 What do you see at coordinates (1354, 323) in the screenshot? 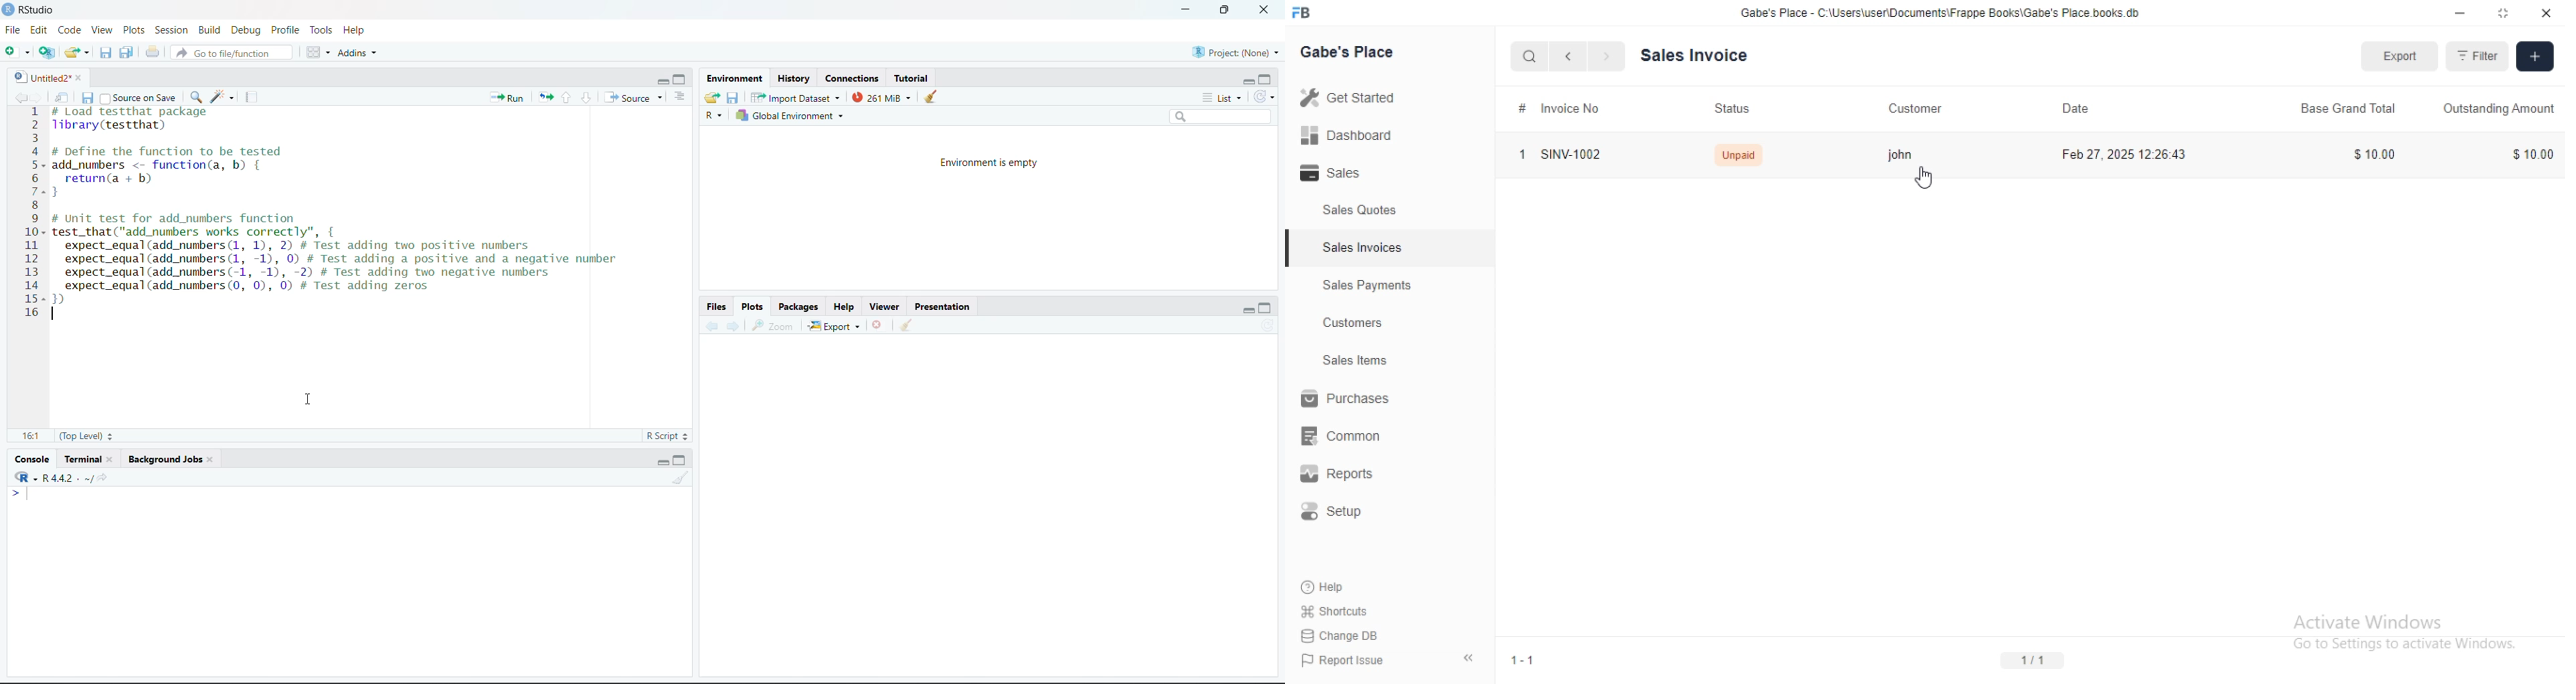
I see `customers` at bounding box center [1354, 323].